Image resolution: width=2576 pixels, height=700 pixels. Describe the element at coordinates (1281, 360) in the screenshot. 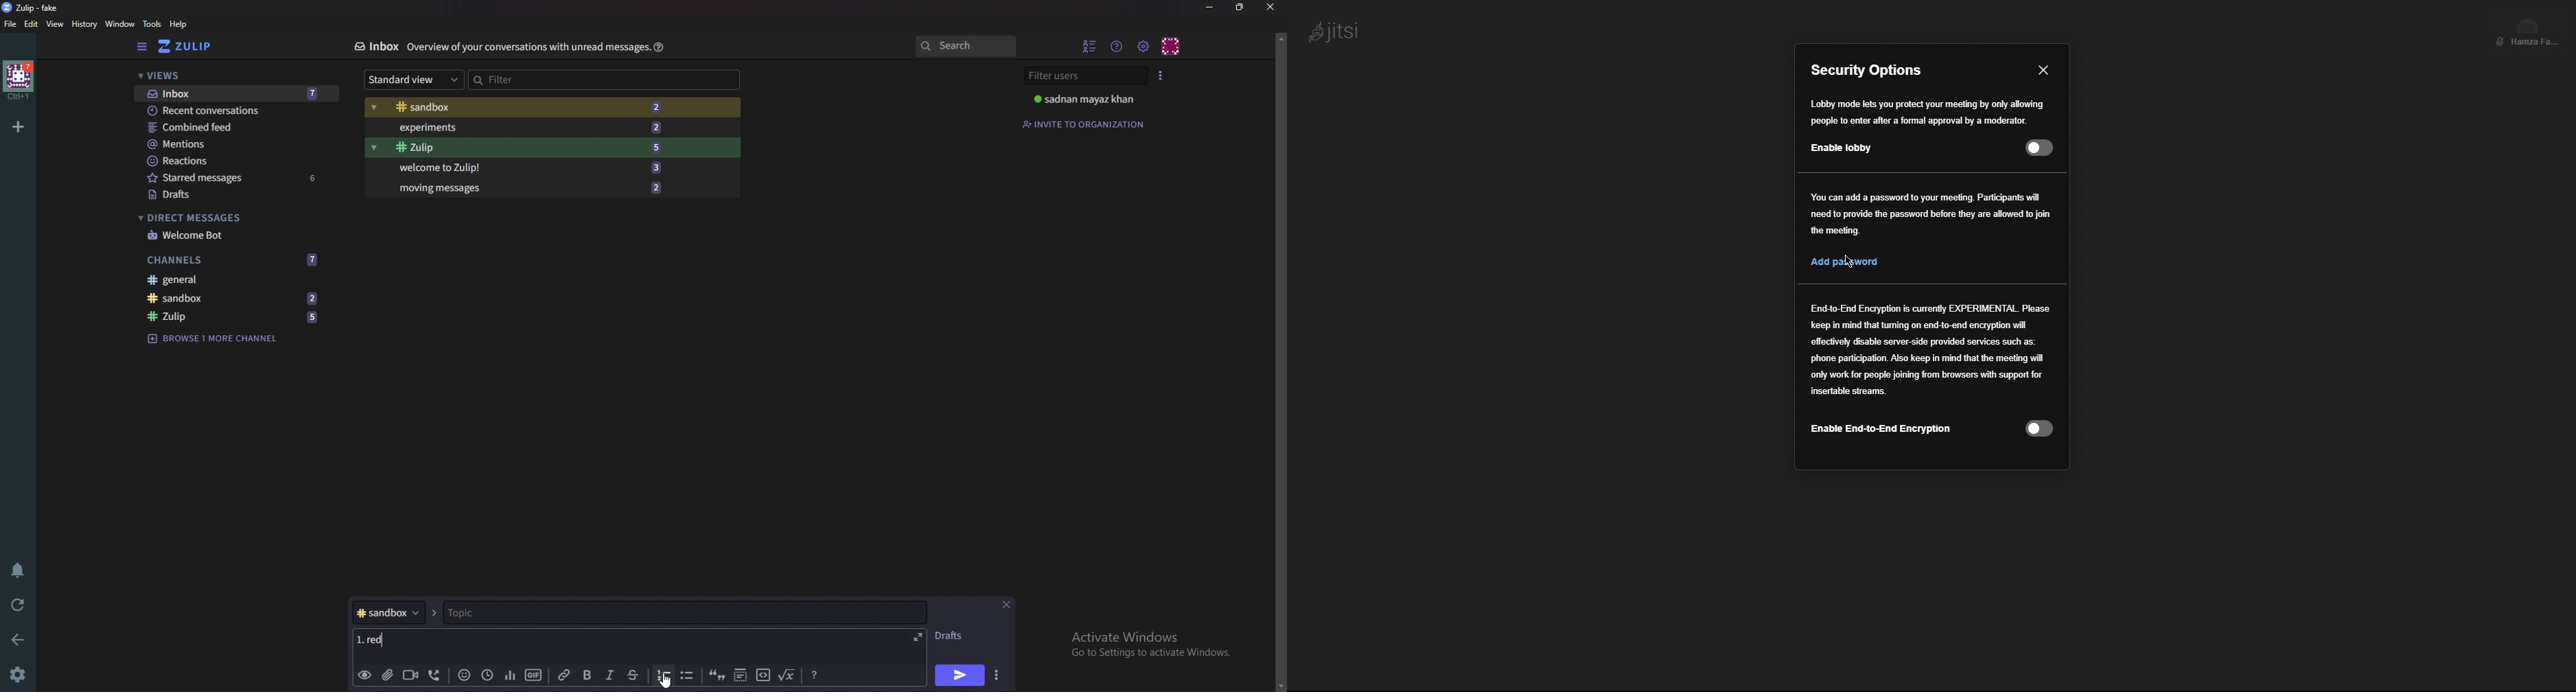

I see `scroll bar` at that location.